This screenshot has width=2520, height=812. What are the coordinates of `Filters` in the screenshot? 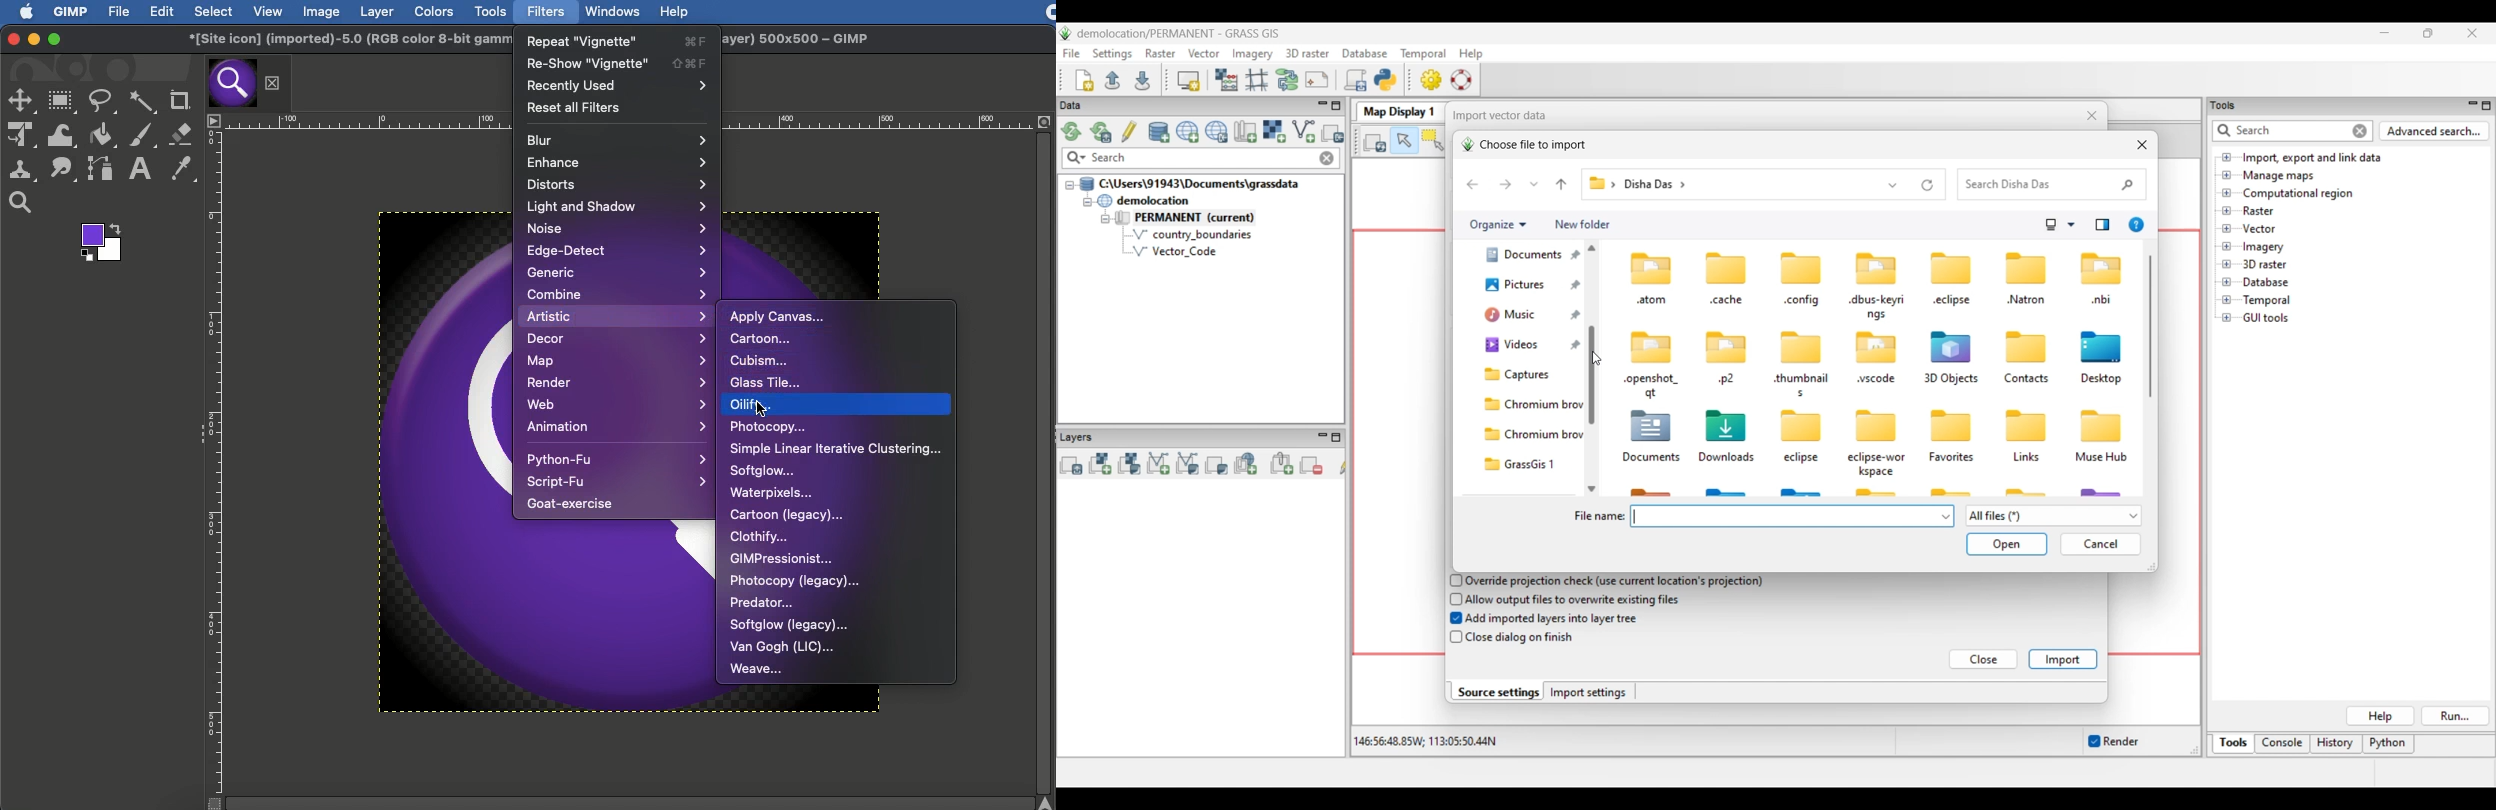 It's located at (547, 11).